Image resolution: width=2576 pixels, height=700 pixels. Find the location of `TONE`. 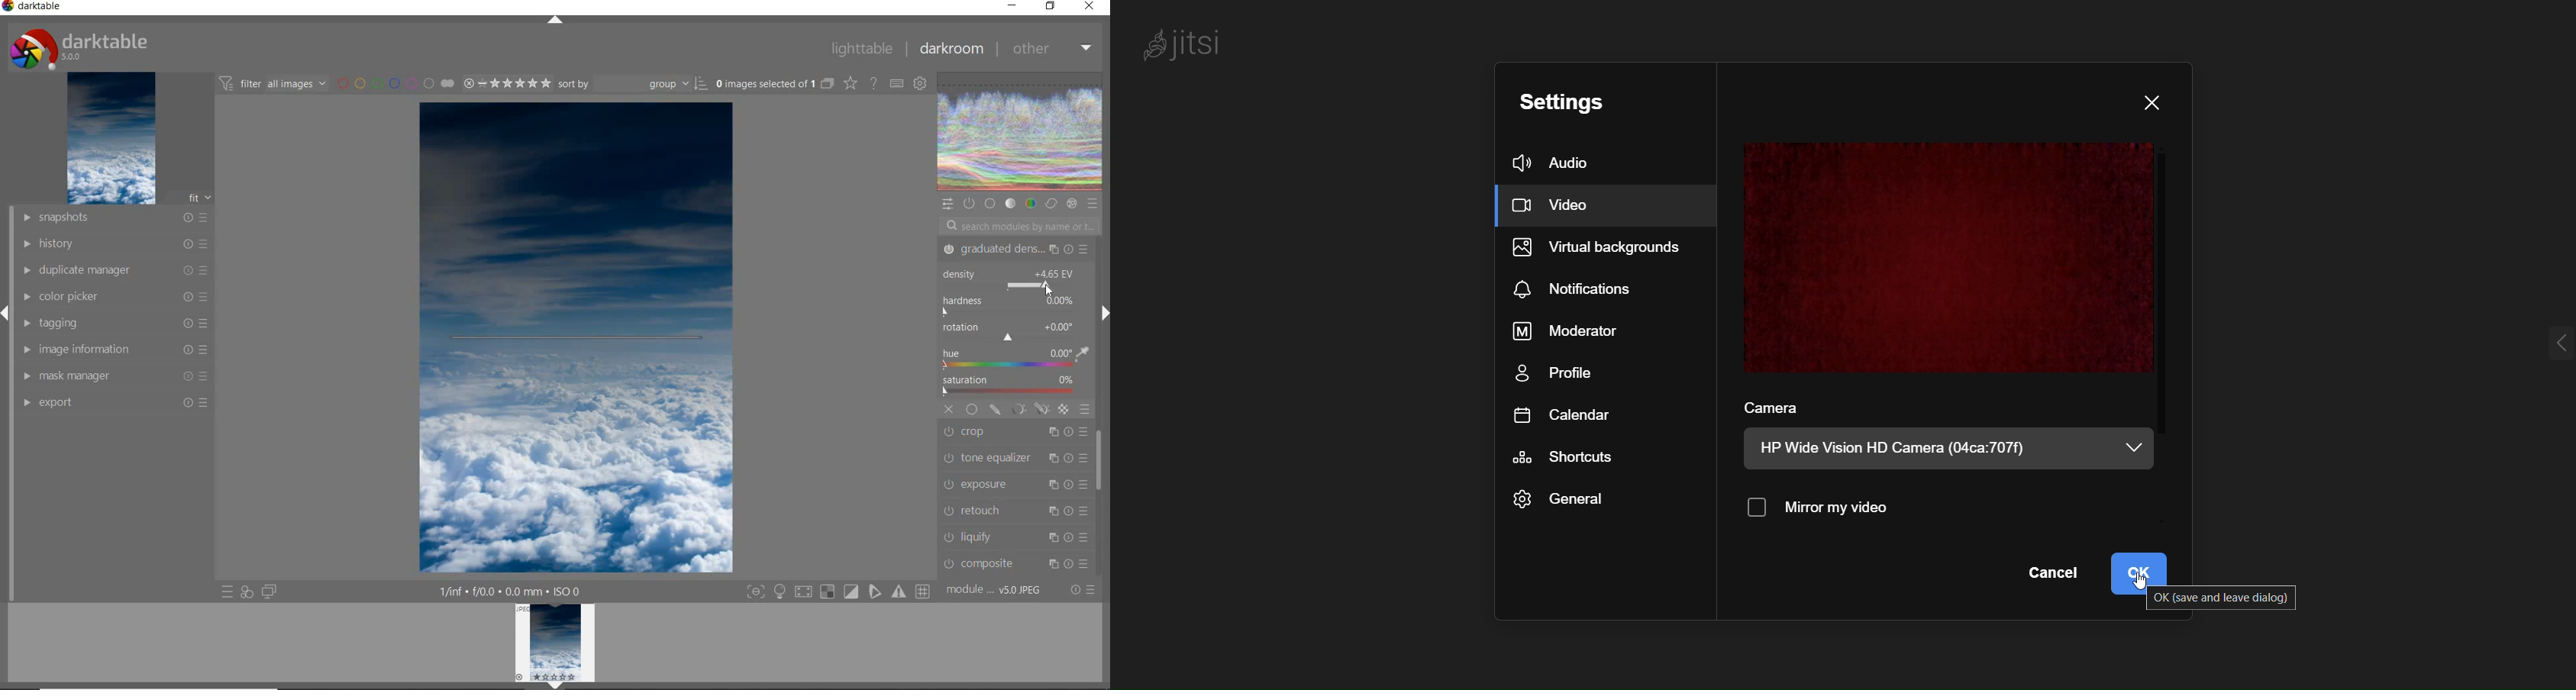

TONE is located at coordinates (1011, 205).